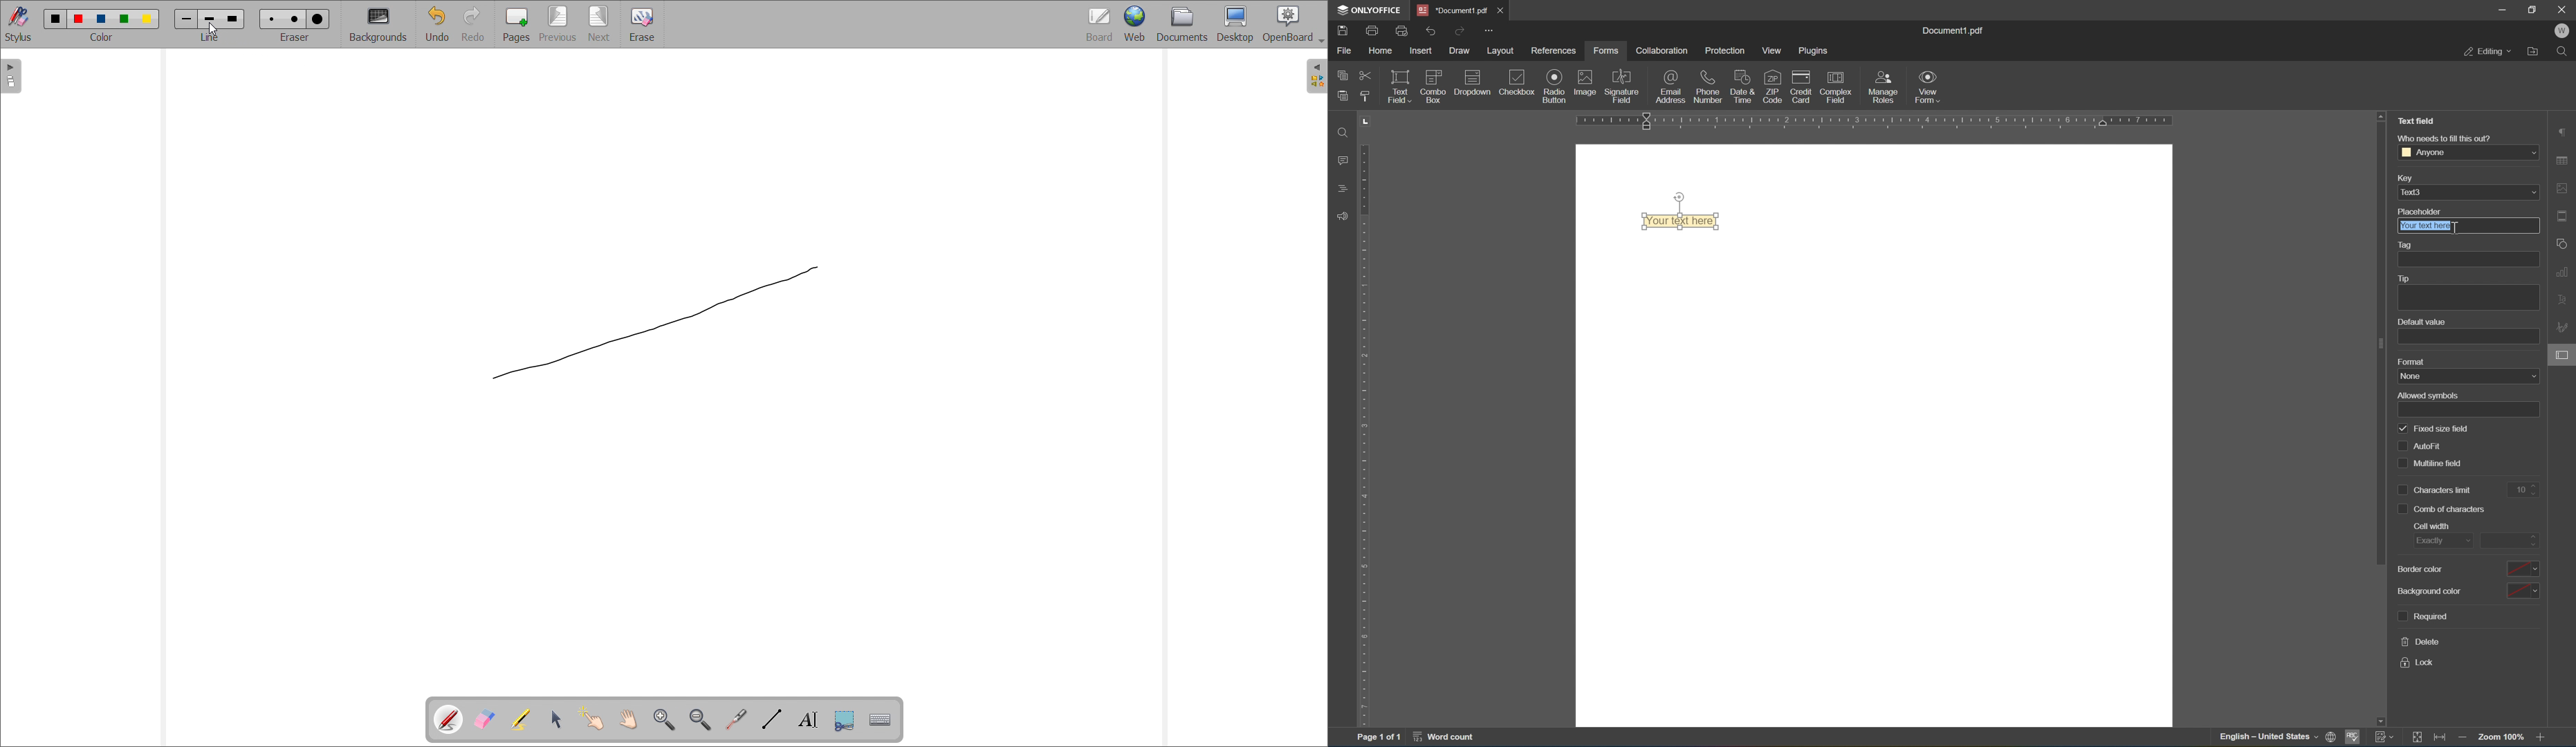 The height and width of the screenshot is (756, 2576). What do you see at coordinates (1345, 216) in the screenshot?
I see `feedback & support` at bounding box center [1345, 216].